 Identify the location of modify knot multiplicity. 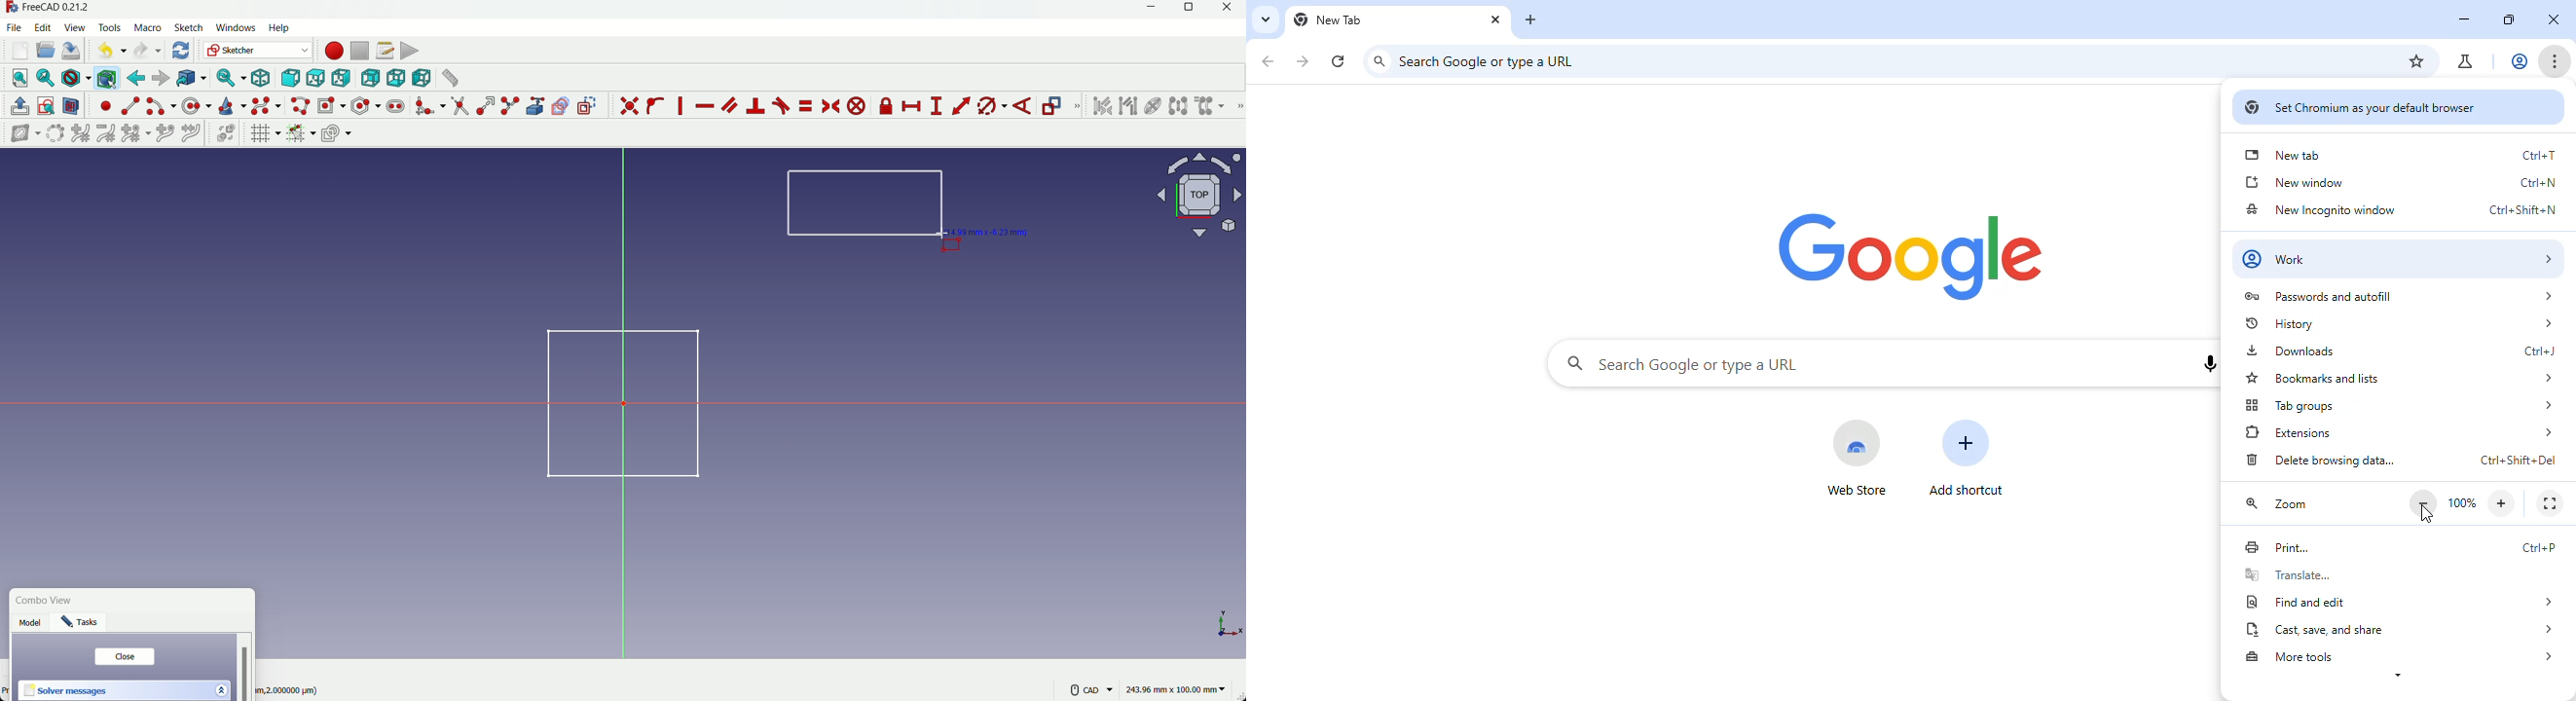
(135, 132).